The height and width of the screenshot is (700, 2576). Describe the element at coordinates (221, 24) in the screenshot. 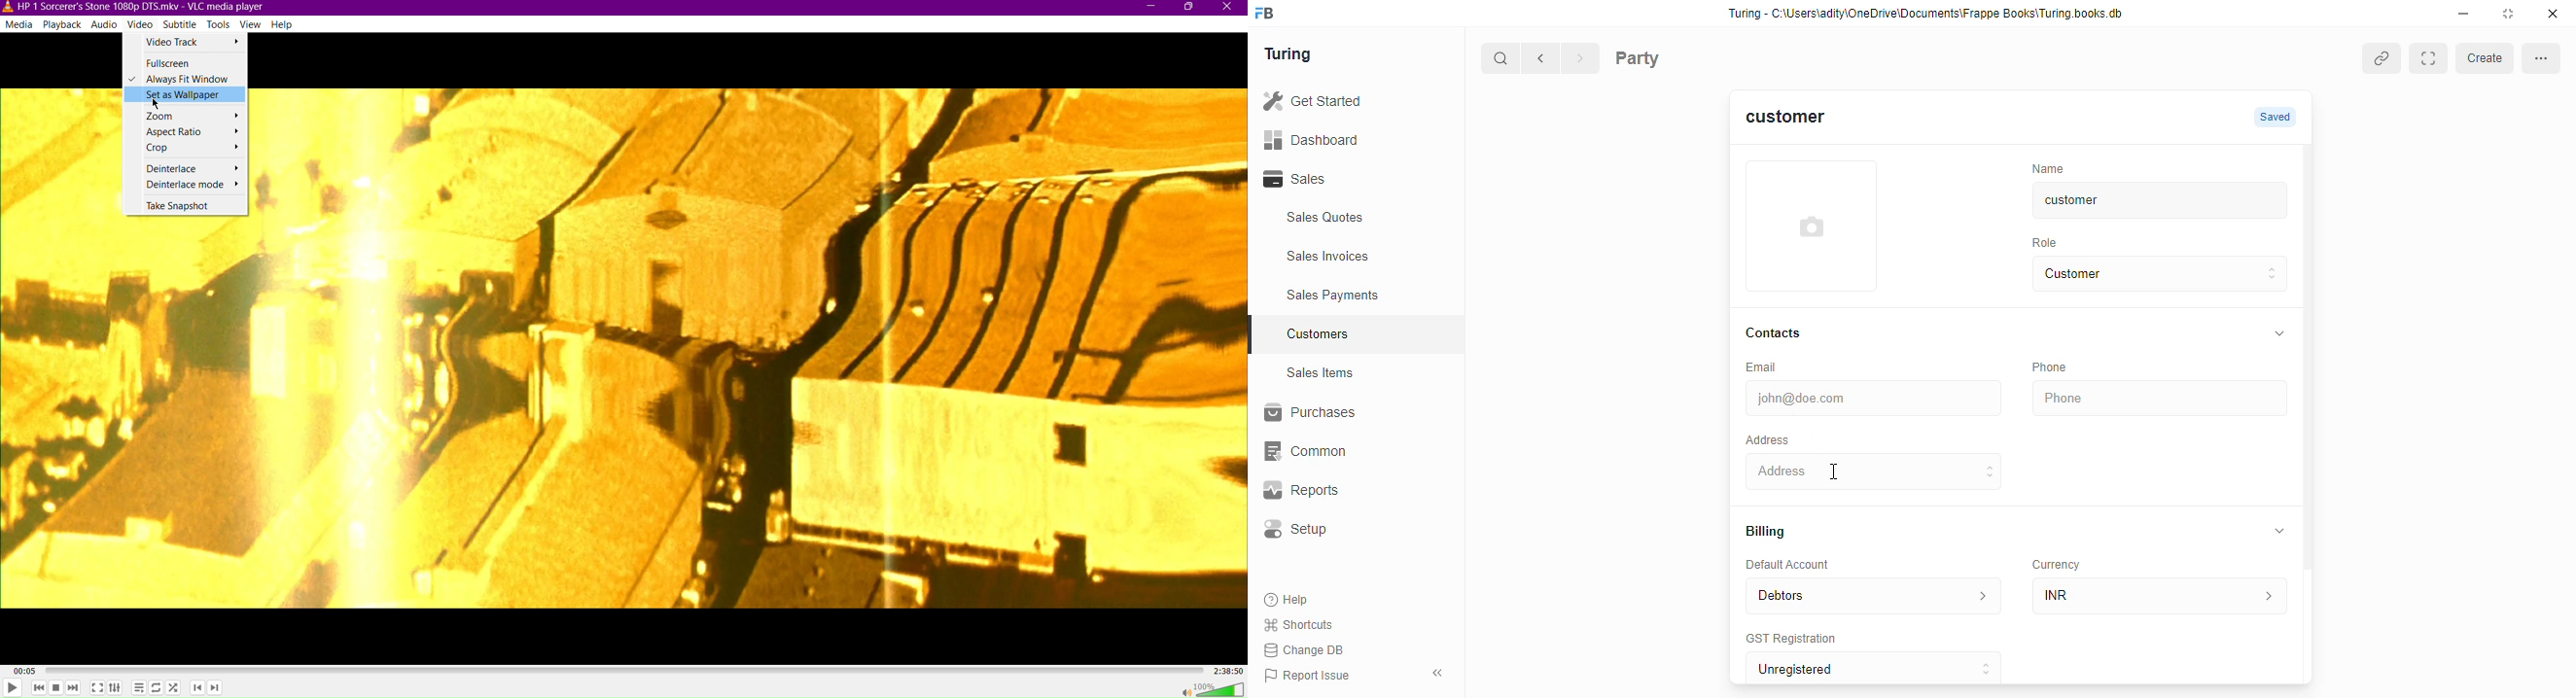

I see `Tools` at that location.